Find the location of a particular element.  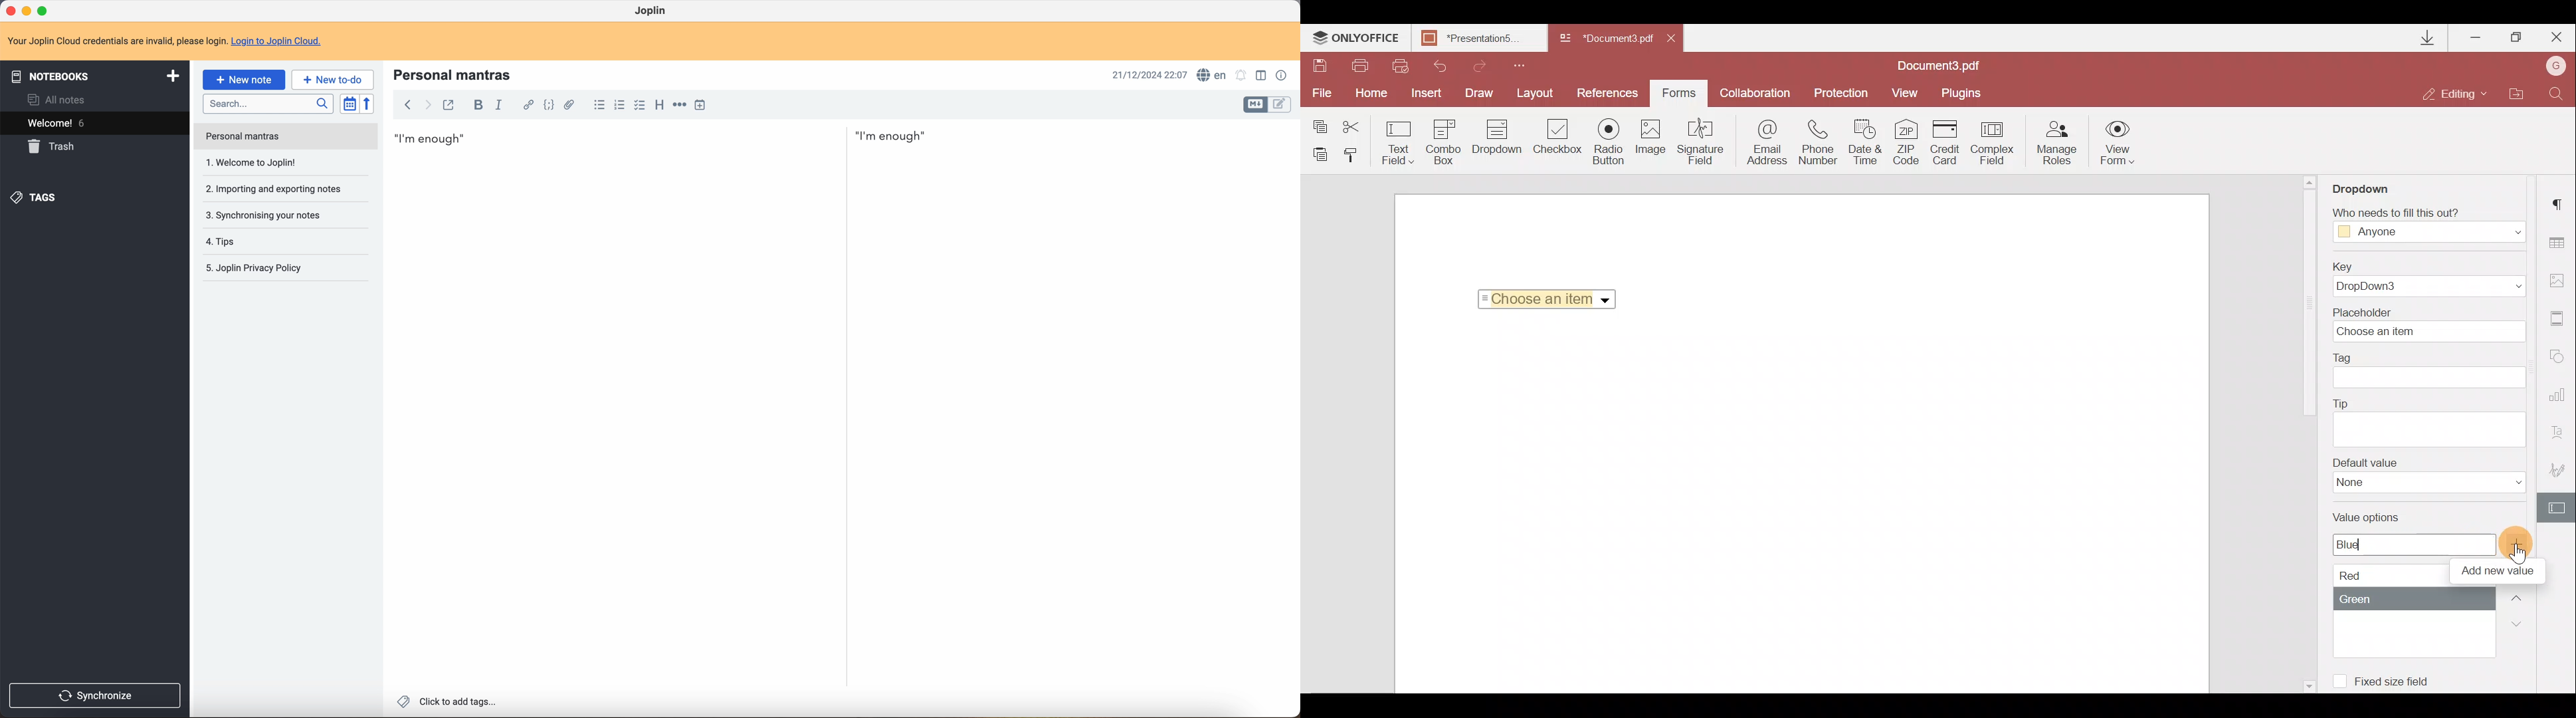

Close is located at coordinates (1678, 41).